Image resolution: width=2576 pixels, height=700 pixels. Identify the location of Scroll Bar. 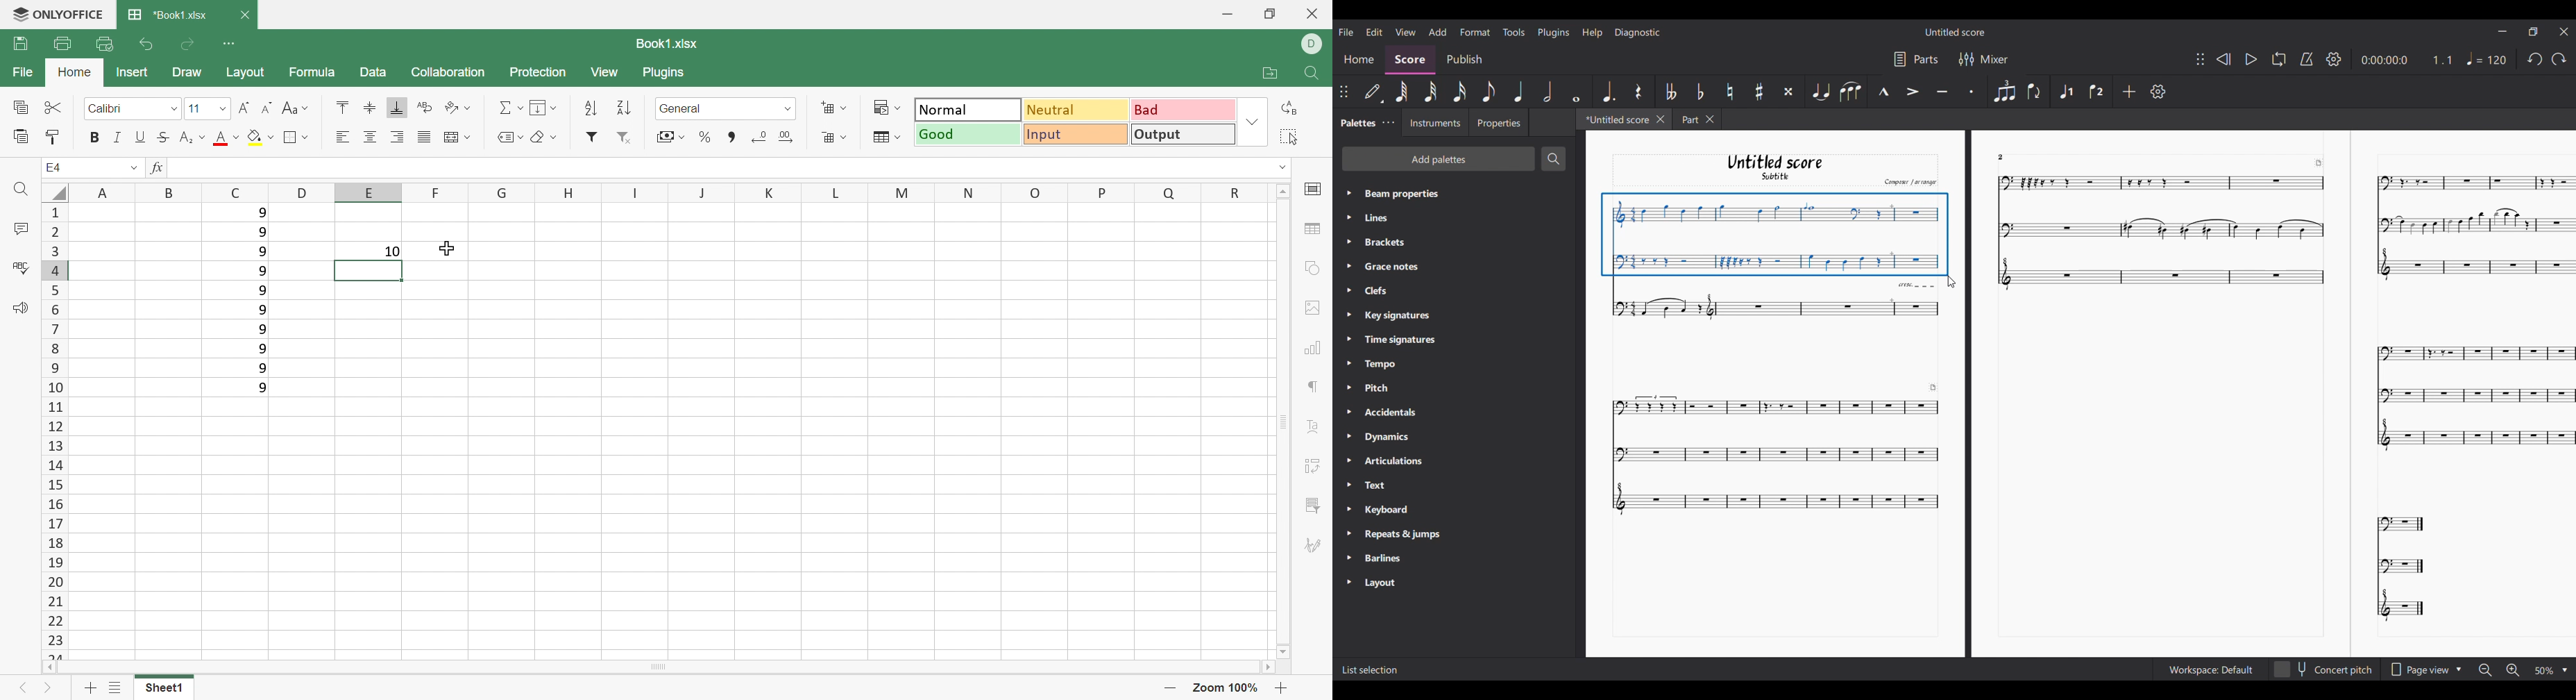
(1286, 422).